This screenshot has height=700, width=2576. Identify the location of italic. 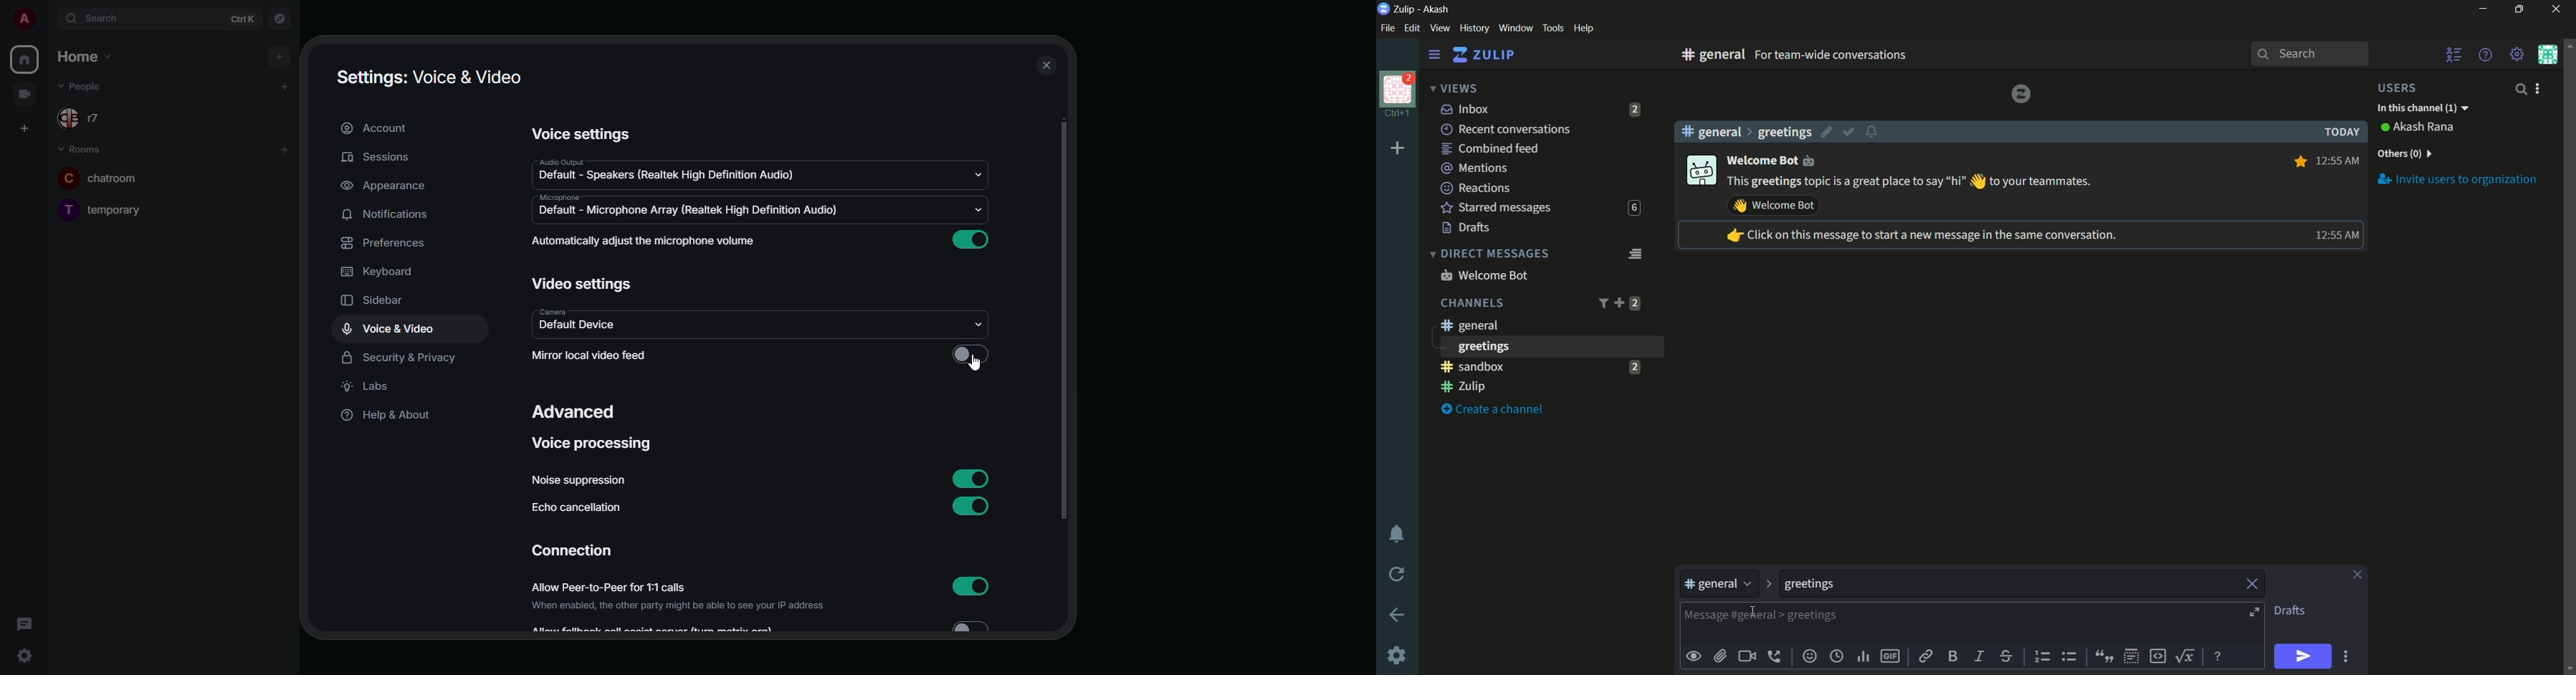
(1978, 656).